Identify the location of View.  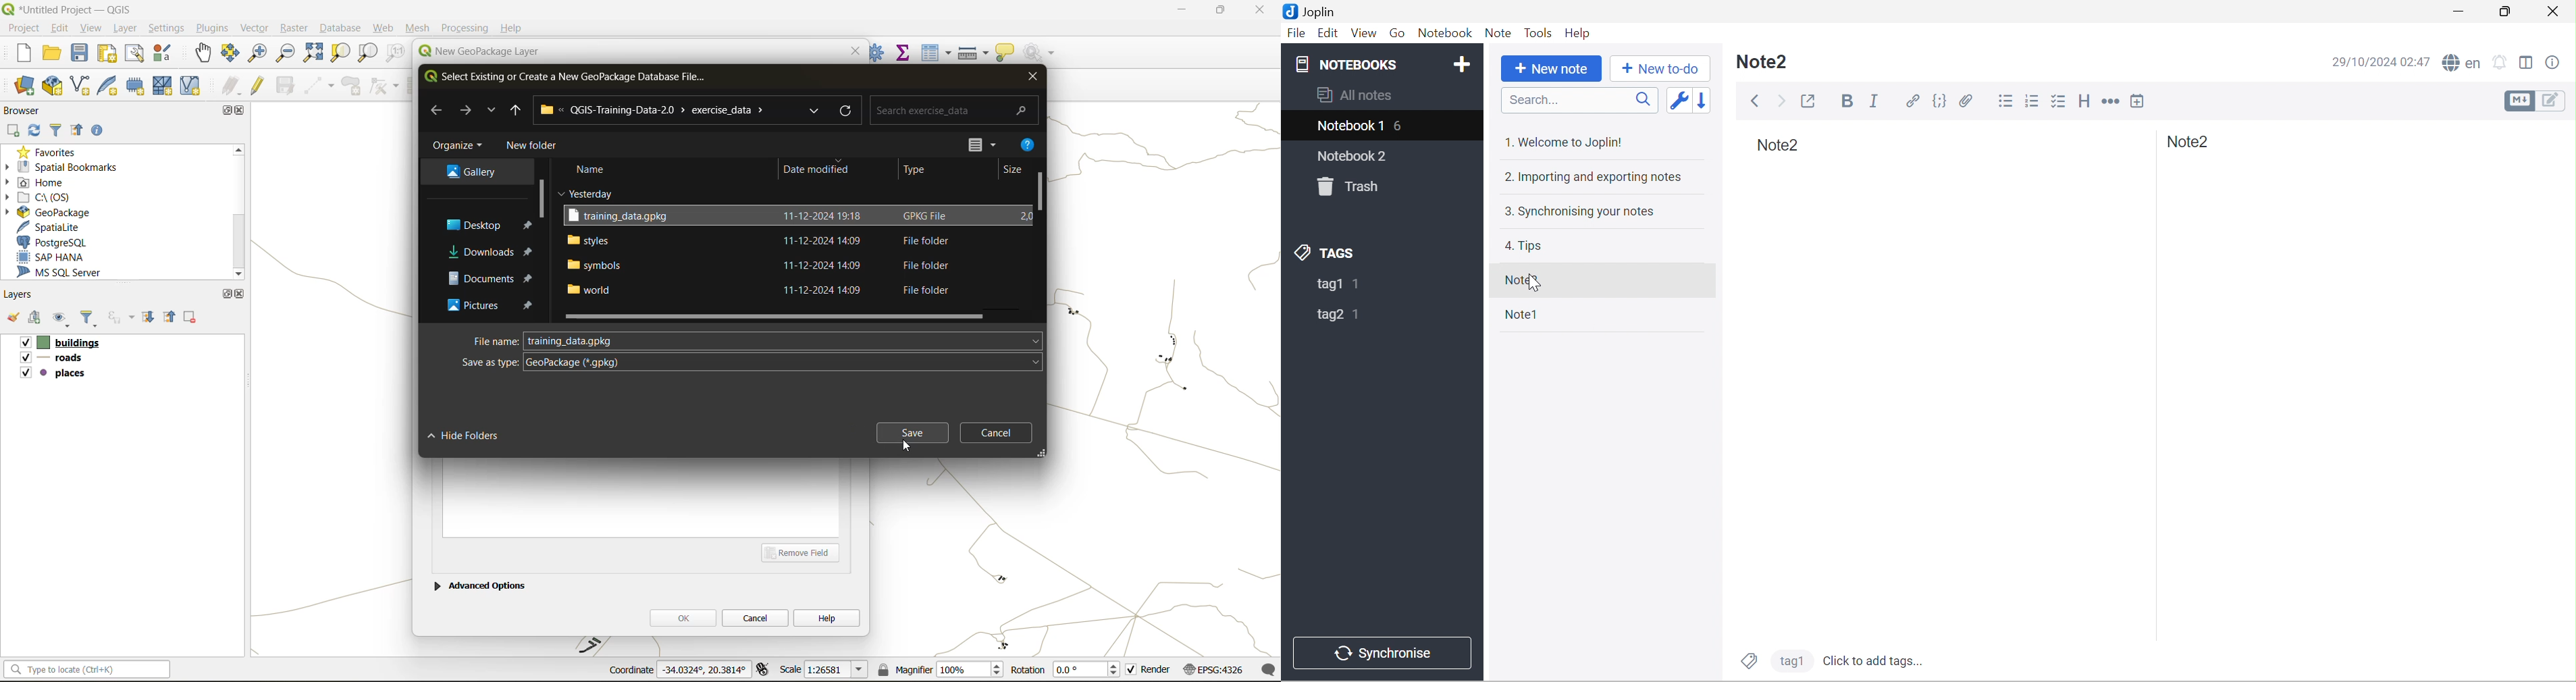
(1365, 34).